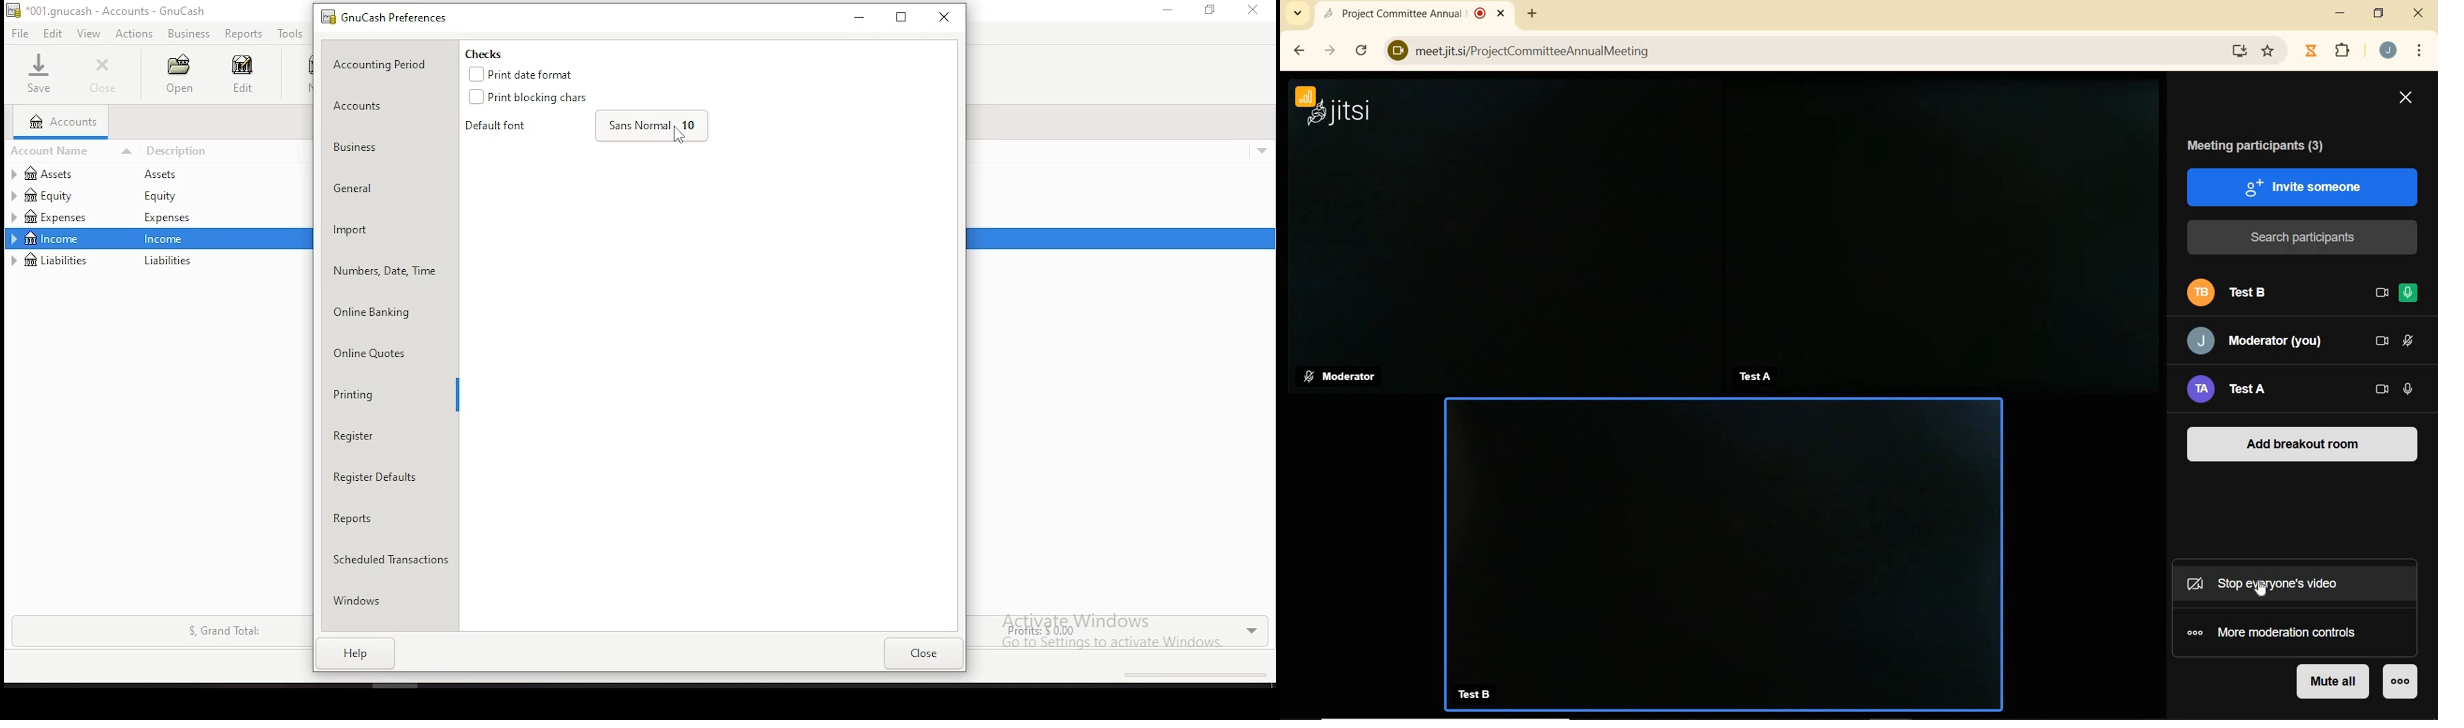 Image resolution: width=2464 pixels, height=728 pixels. Describe the element at coordinates (168, 239) in the screenshot. I see `income` at that location.